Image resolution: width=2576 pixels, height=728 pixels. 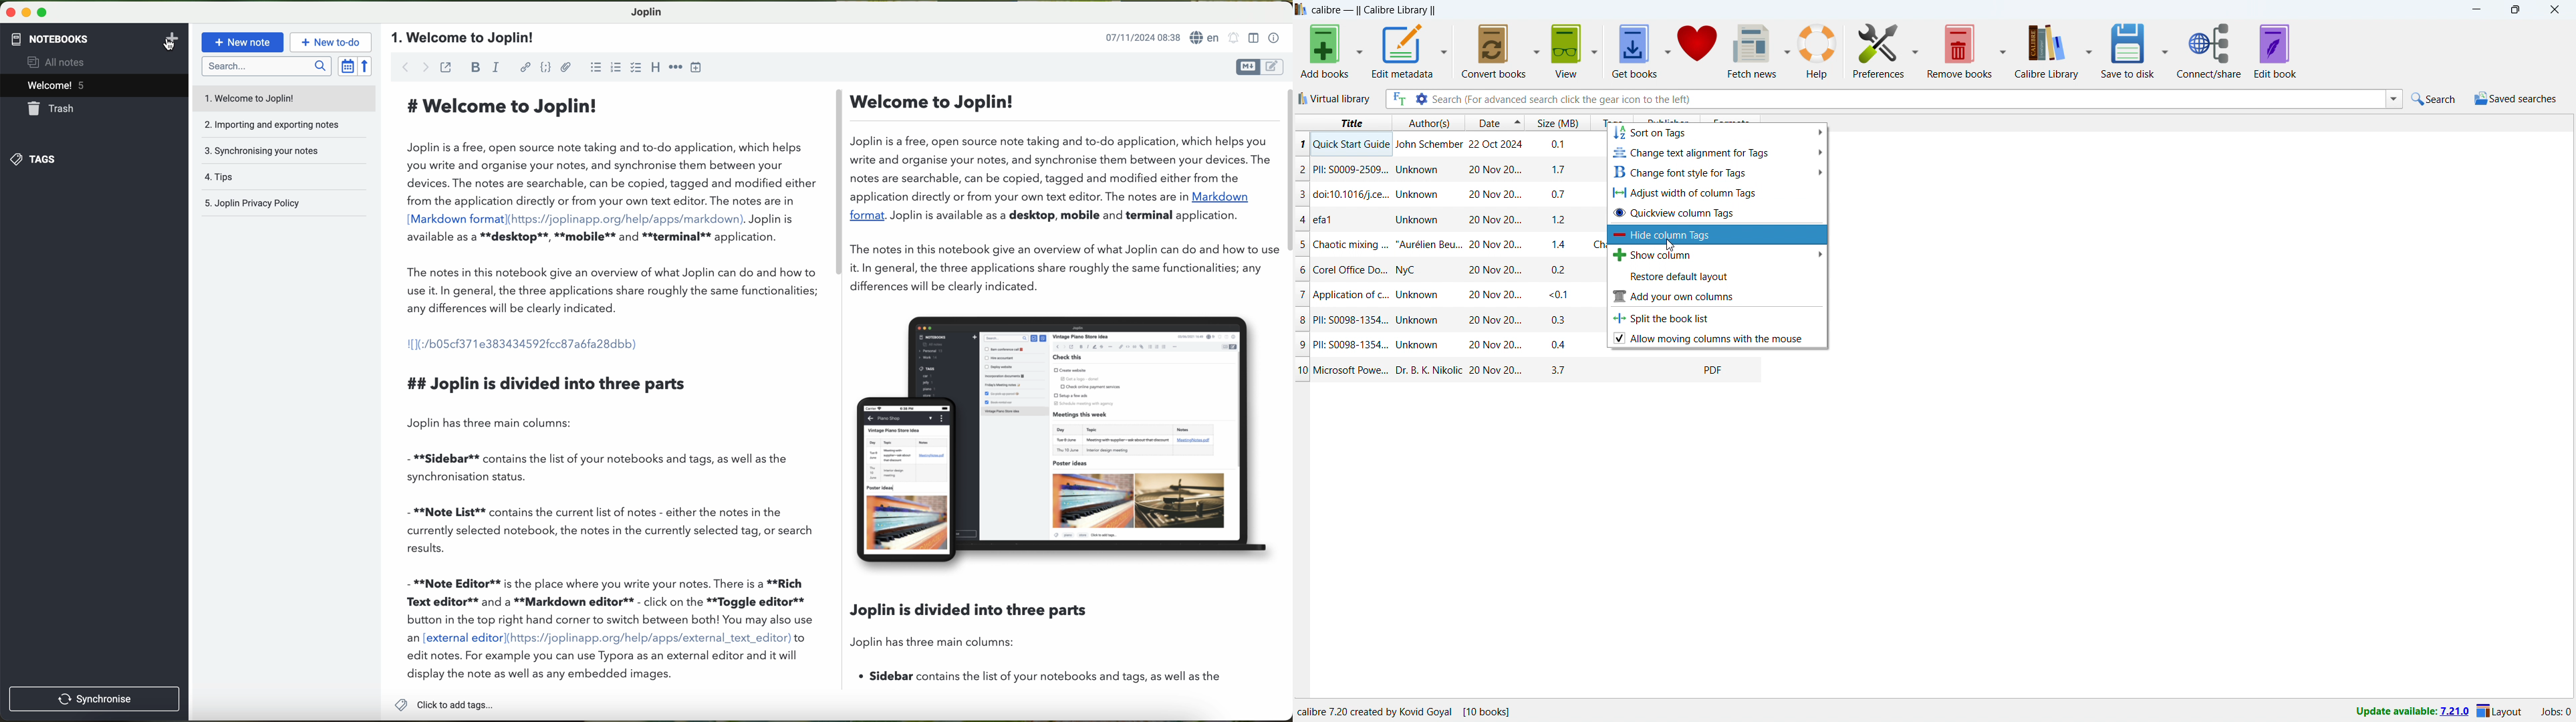 What do you see at coordinates (675, 67) in the screenshot?
I see `horizontal rule` at bounding box center [675, 67].